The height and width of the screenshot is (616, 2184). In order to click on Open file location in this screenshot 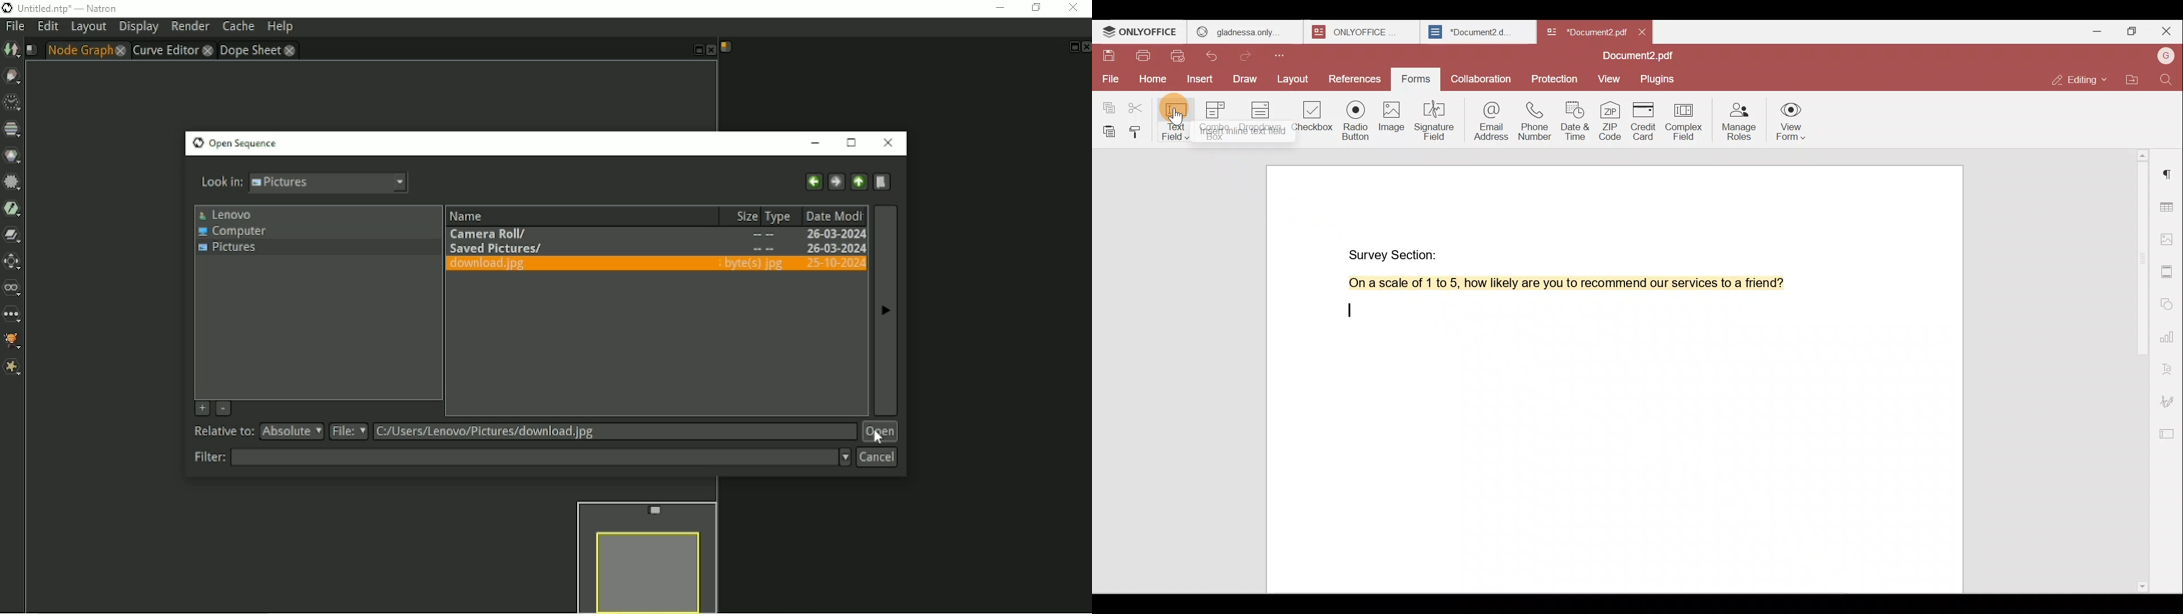, I will do `click(2133, 81)`.